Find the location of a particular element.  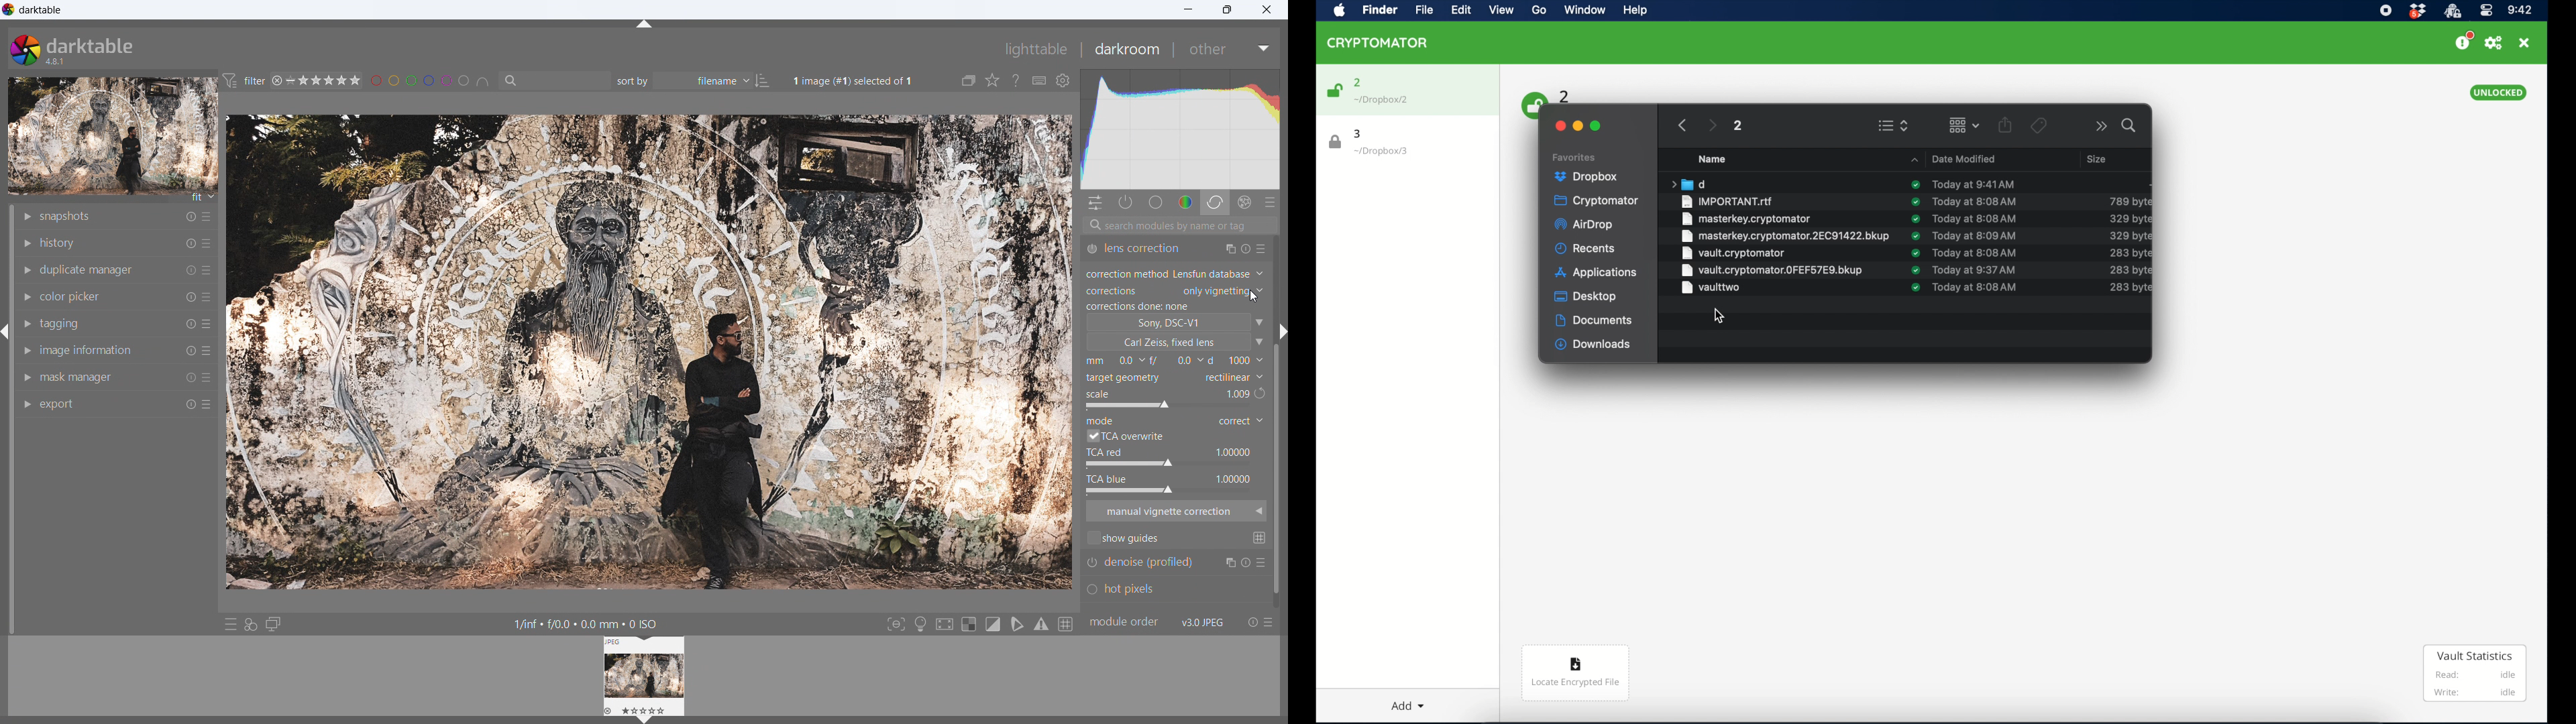

effect is located at coordinates (1245, 202).